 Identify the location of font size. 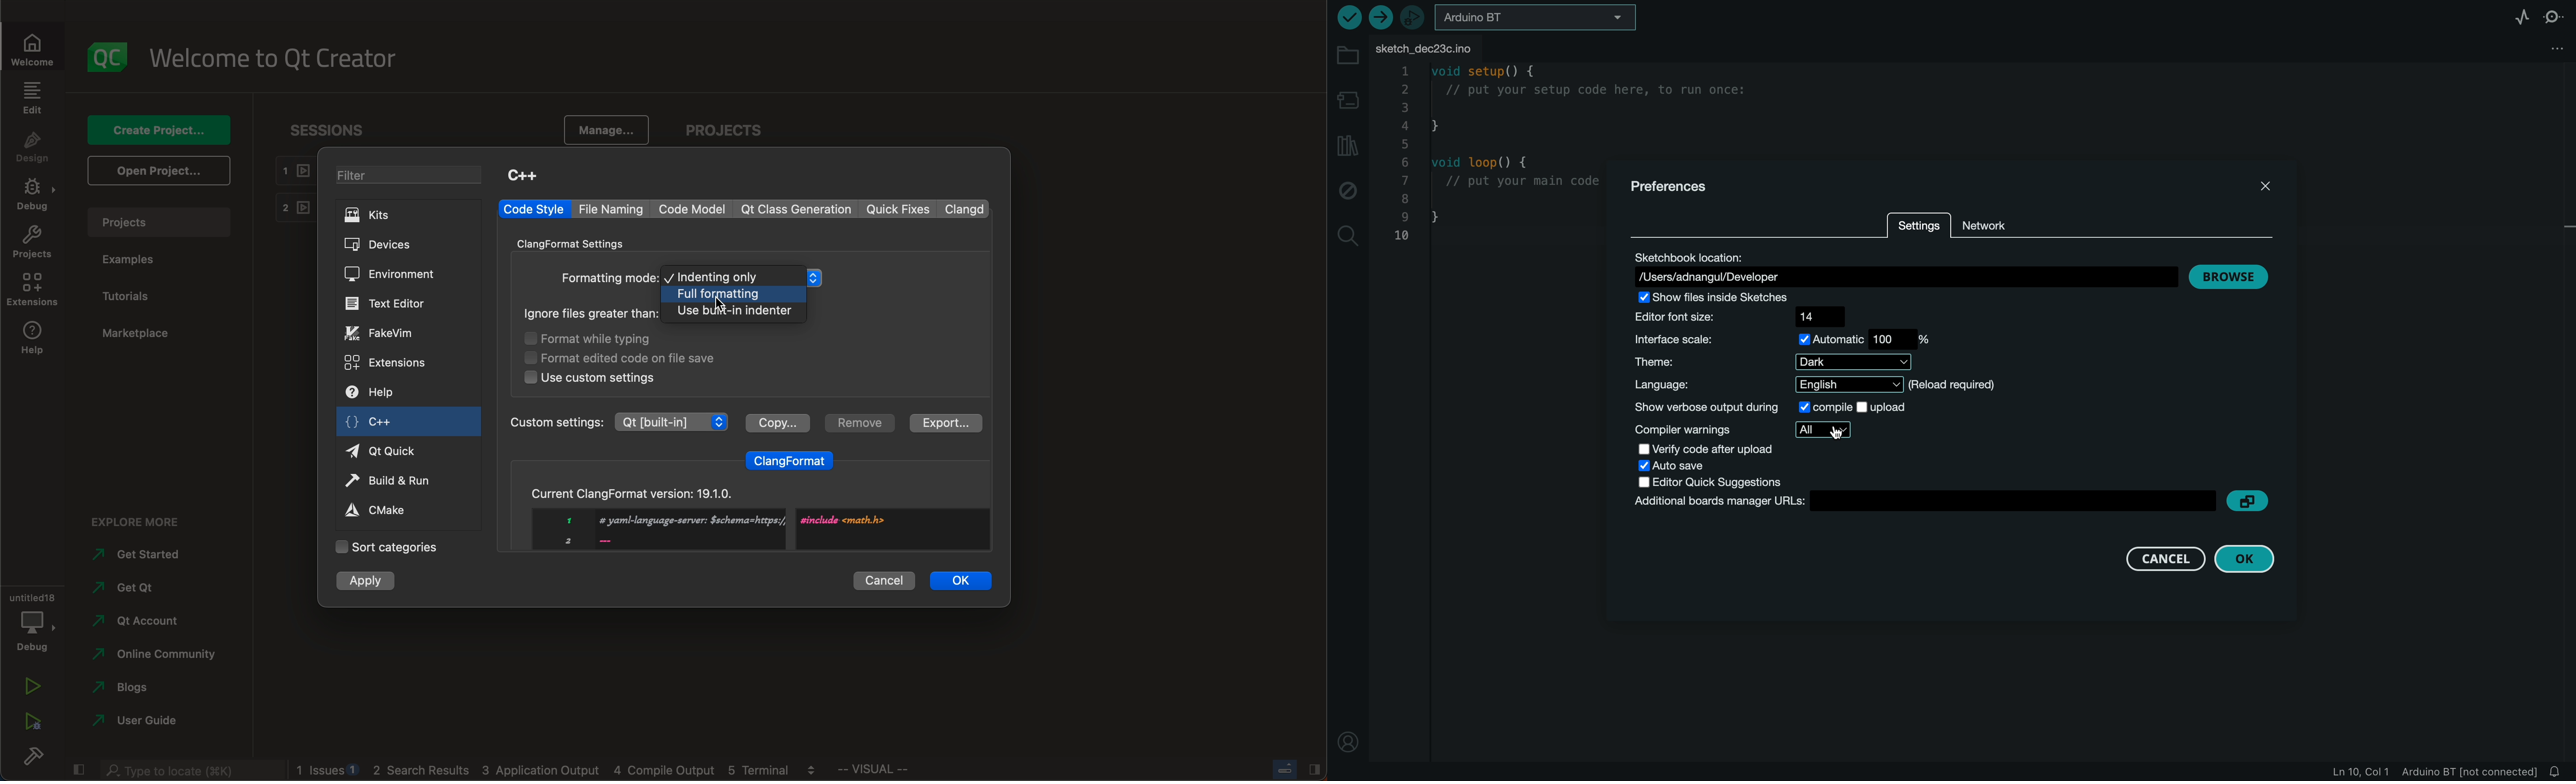
(1739, 320).